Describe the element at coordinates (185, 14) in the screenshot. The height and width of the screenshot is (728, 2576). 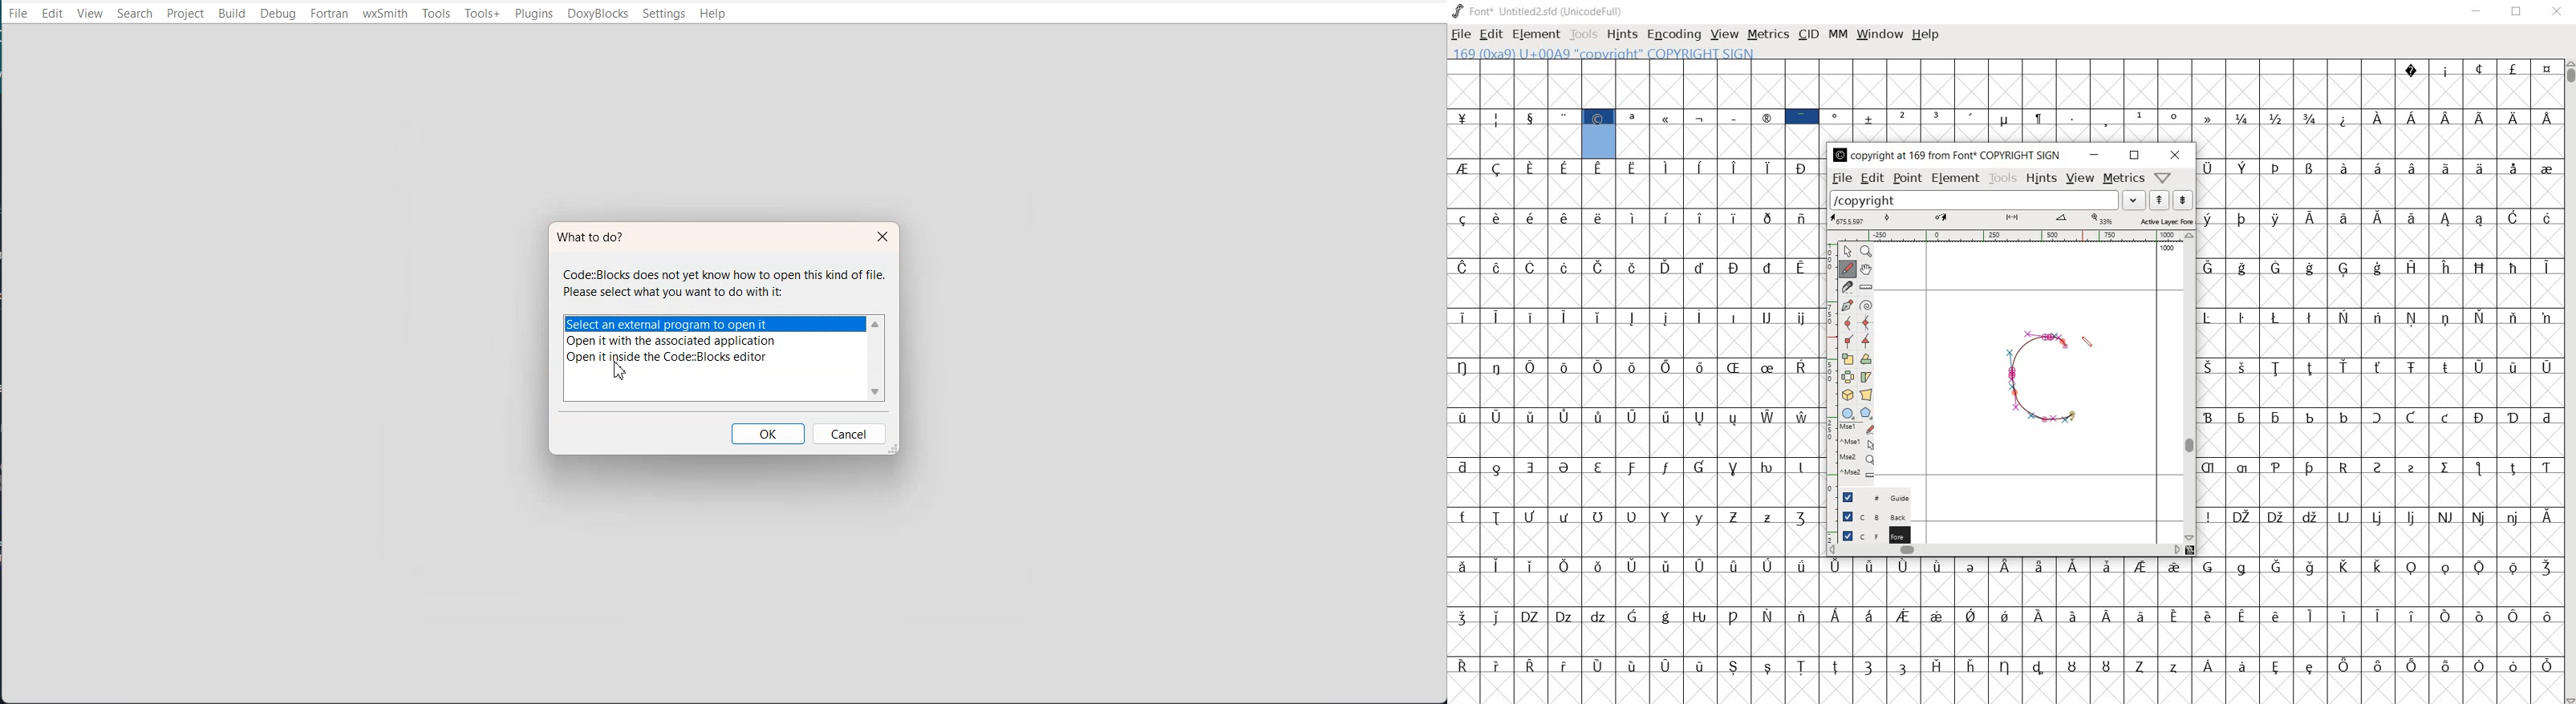
I see `Project` at that location.